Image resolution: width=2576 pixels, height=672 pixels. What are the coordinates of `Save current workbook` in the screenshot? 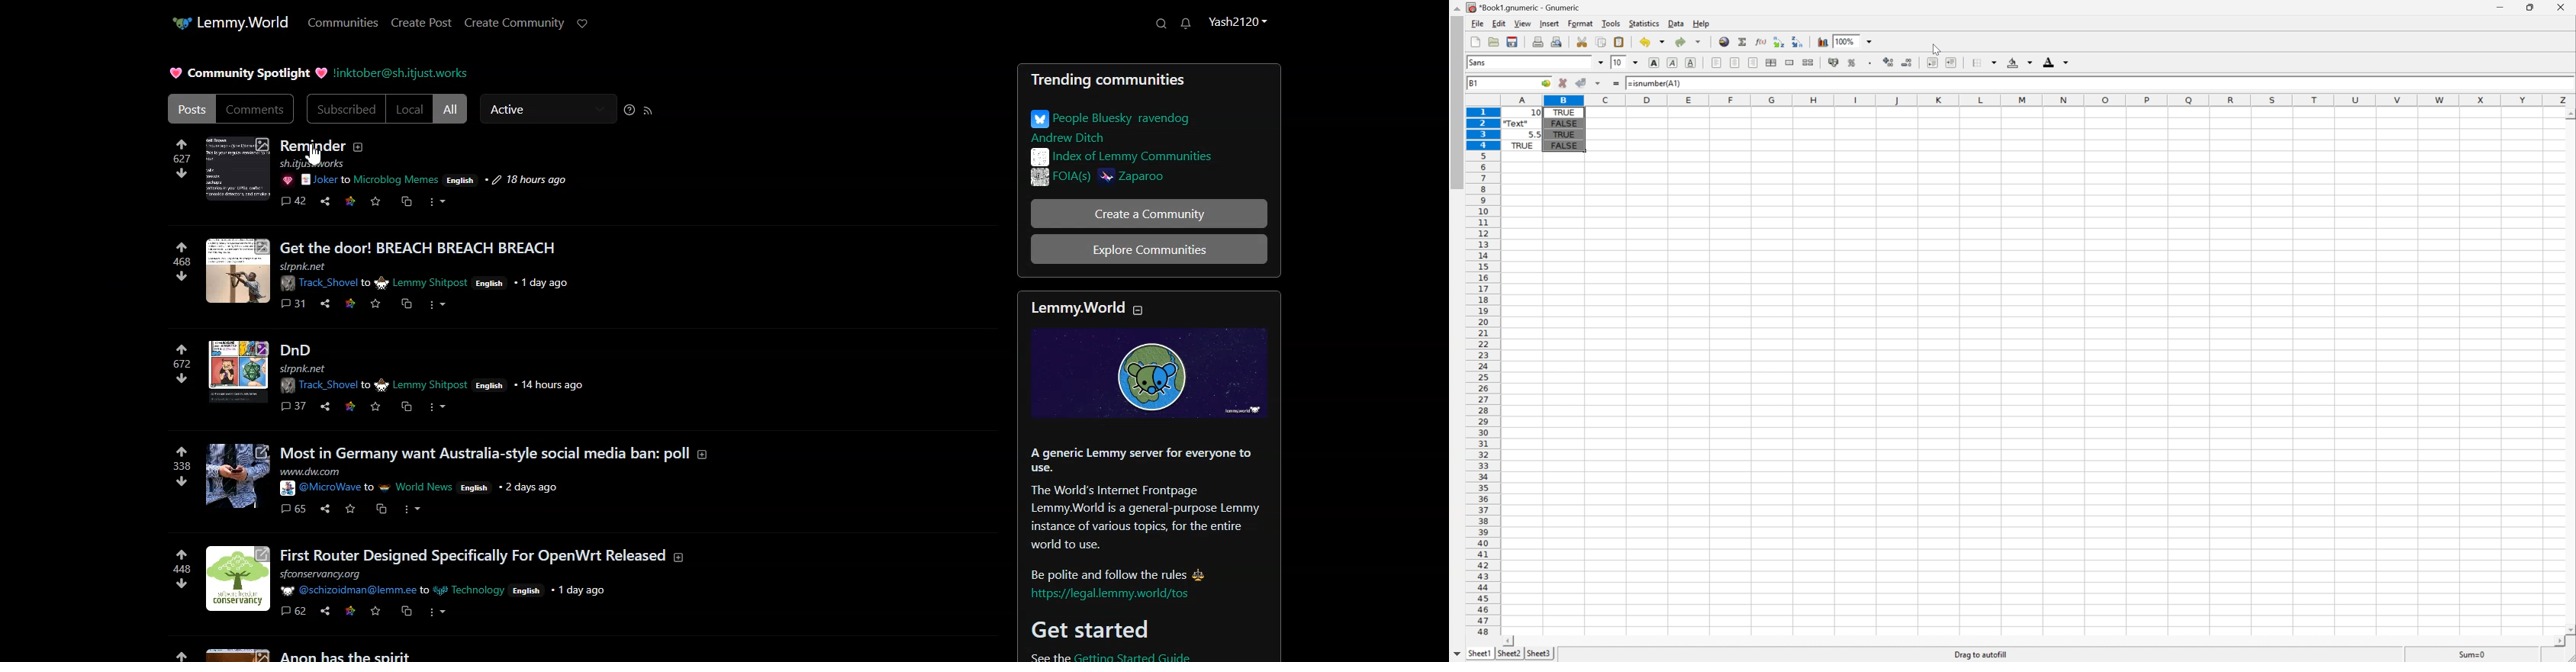 It's located at (1512, 41).